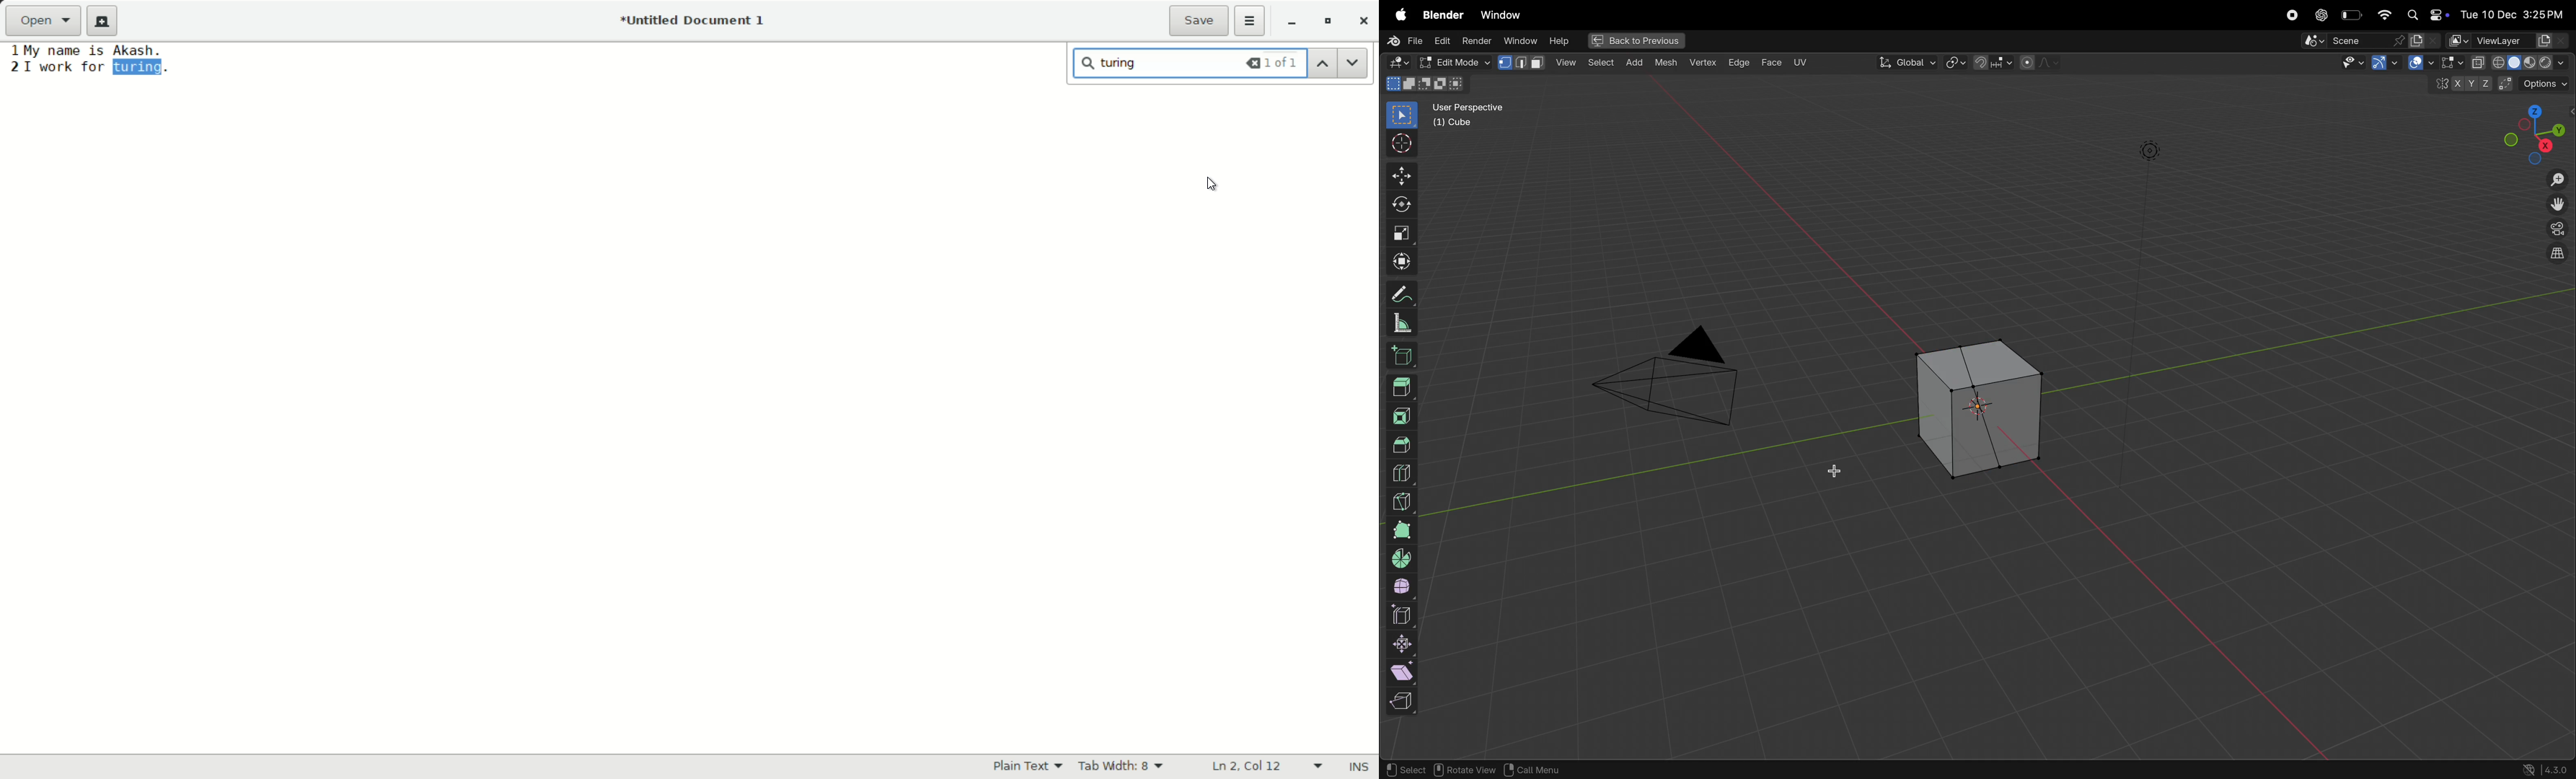  Describe the element at coordinates (1466, 770) in the screenshot. I see `Rotate view` at that location.